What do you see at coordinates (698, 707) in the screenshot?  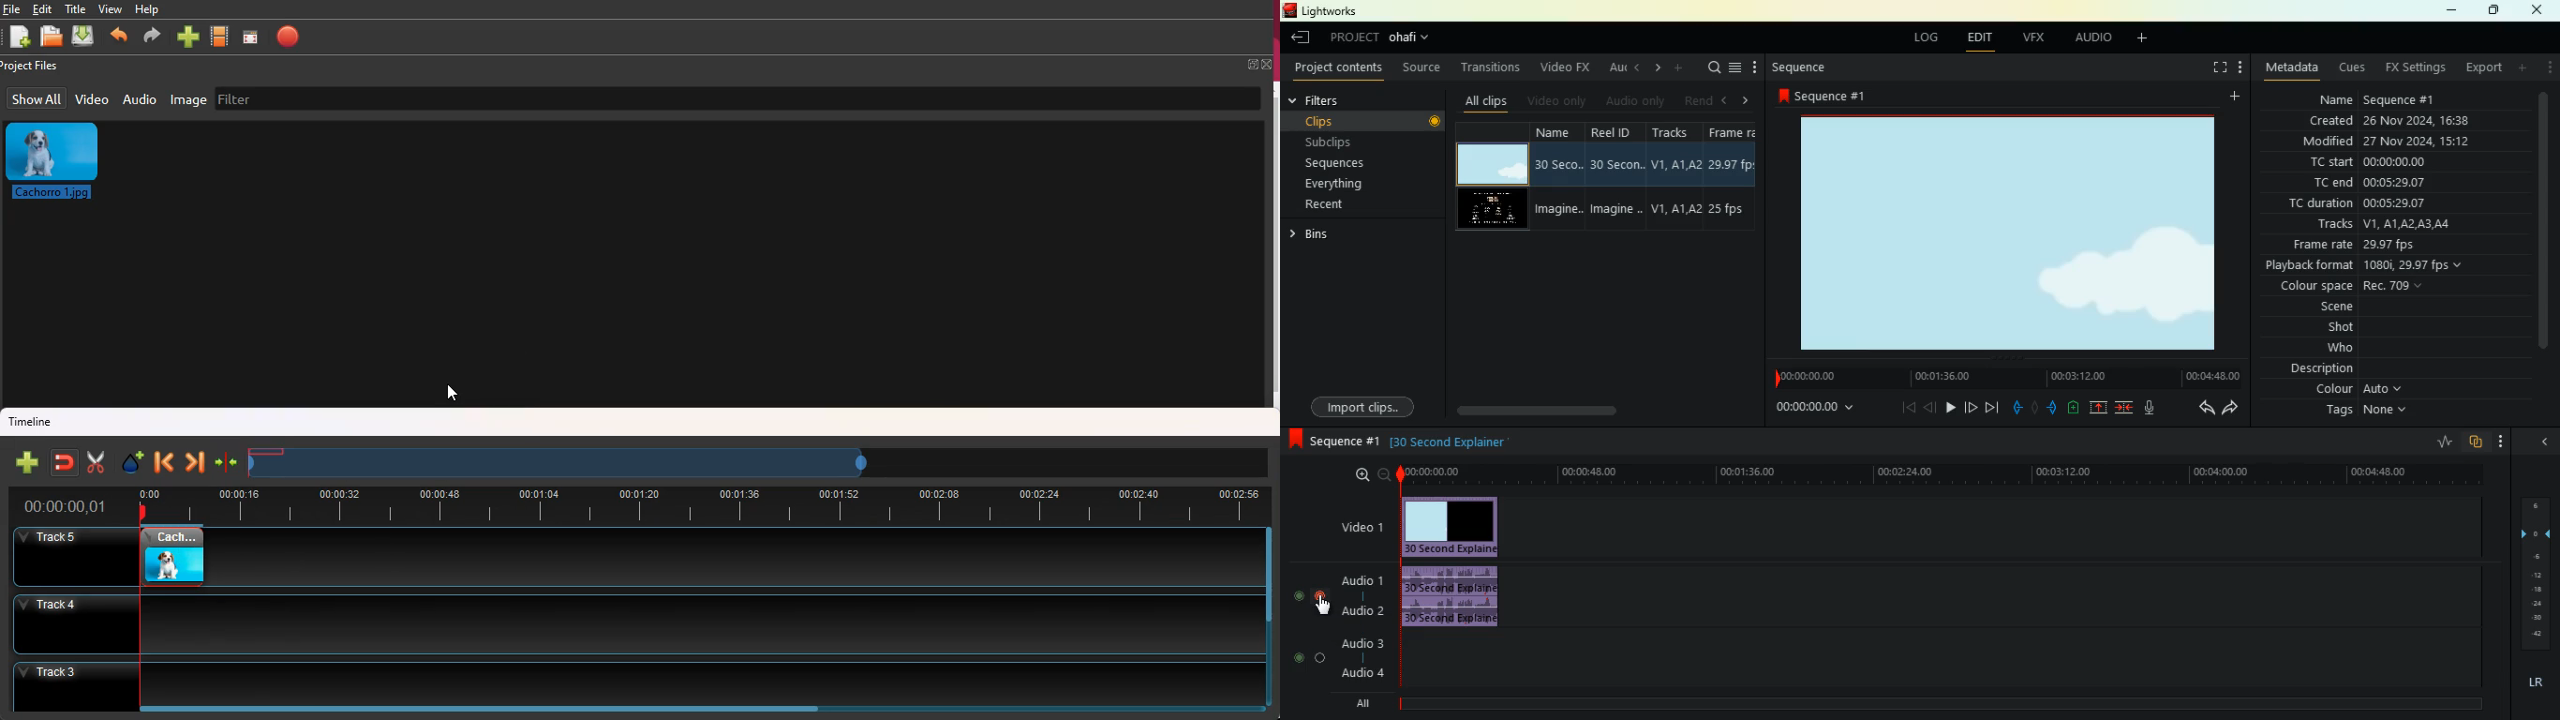 I see `scrollbar` at bounding box center [698, 707].